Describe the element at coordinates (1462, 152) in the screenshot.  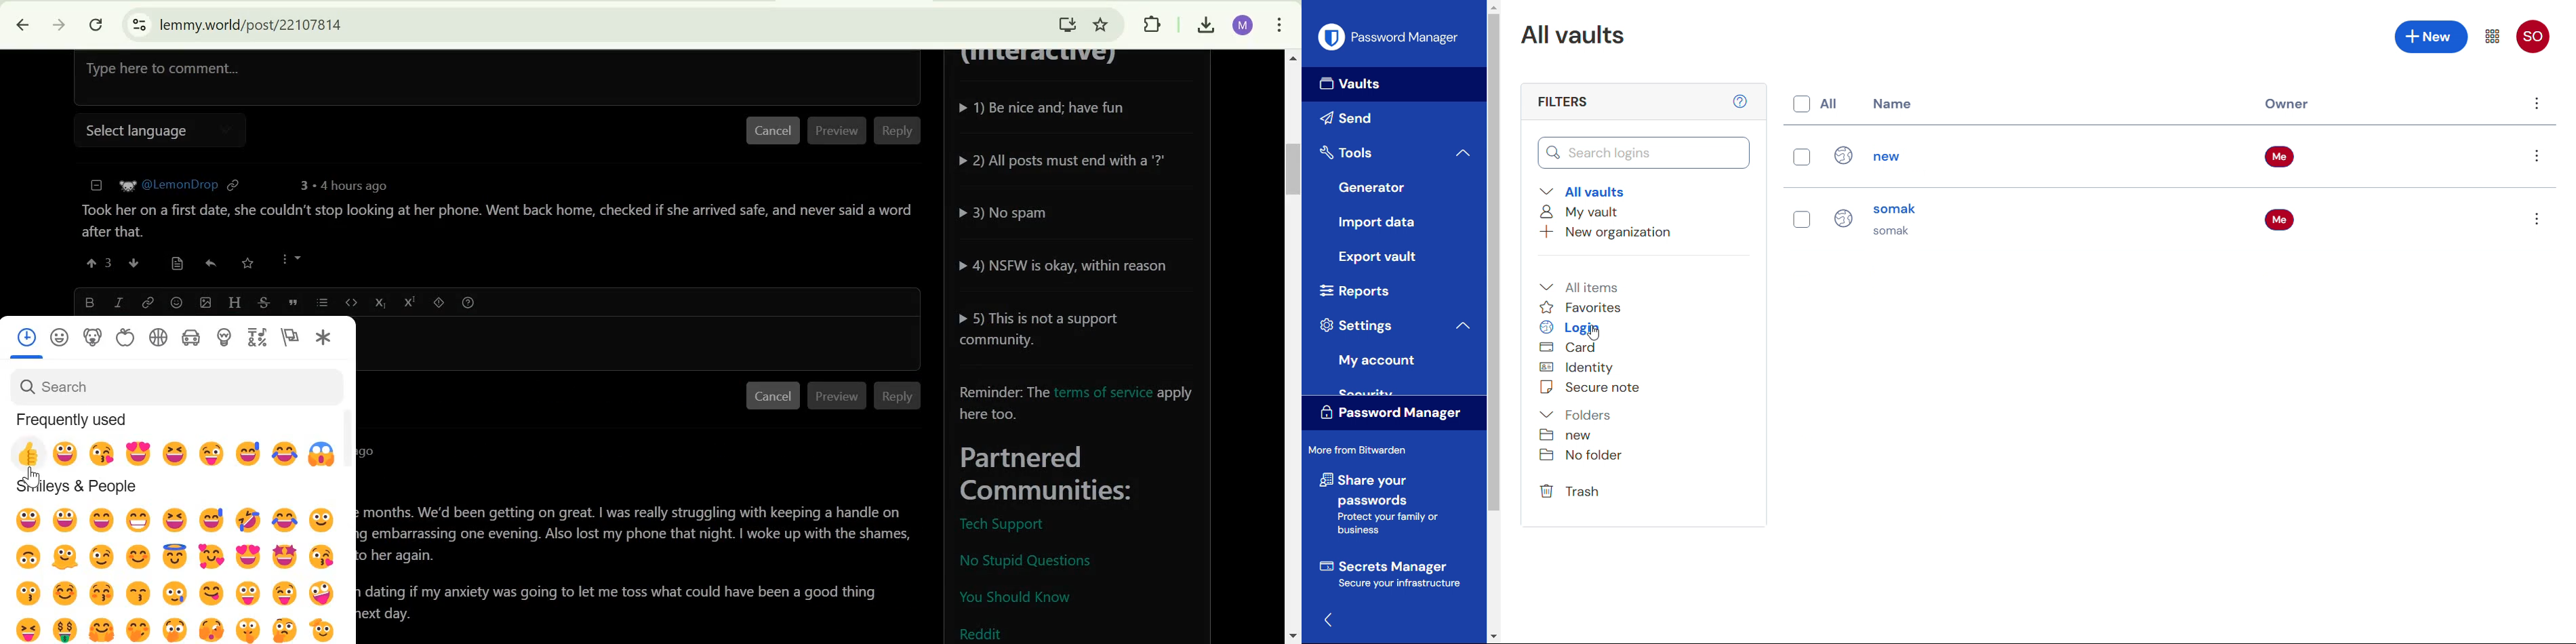
I see `Collapse tools menu ` at that location.